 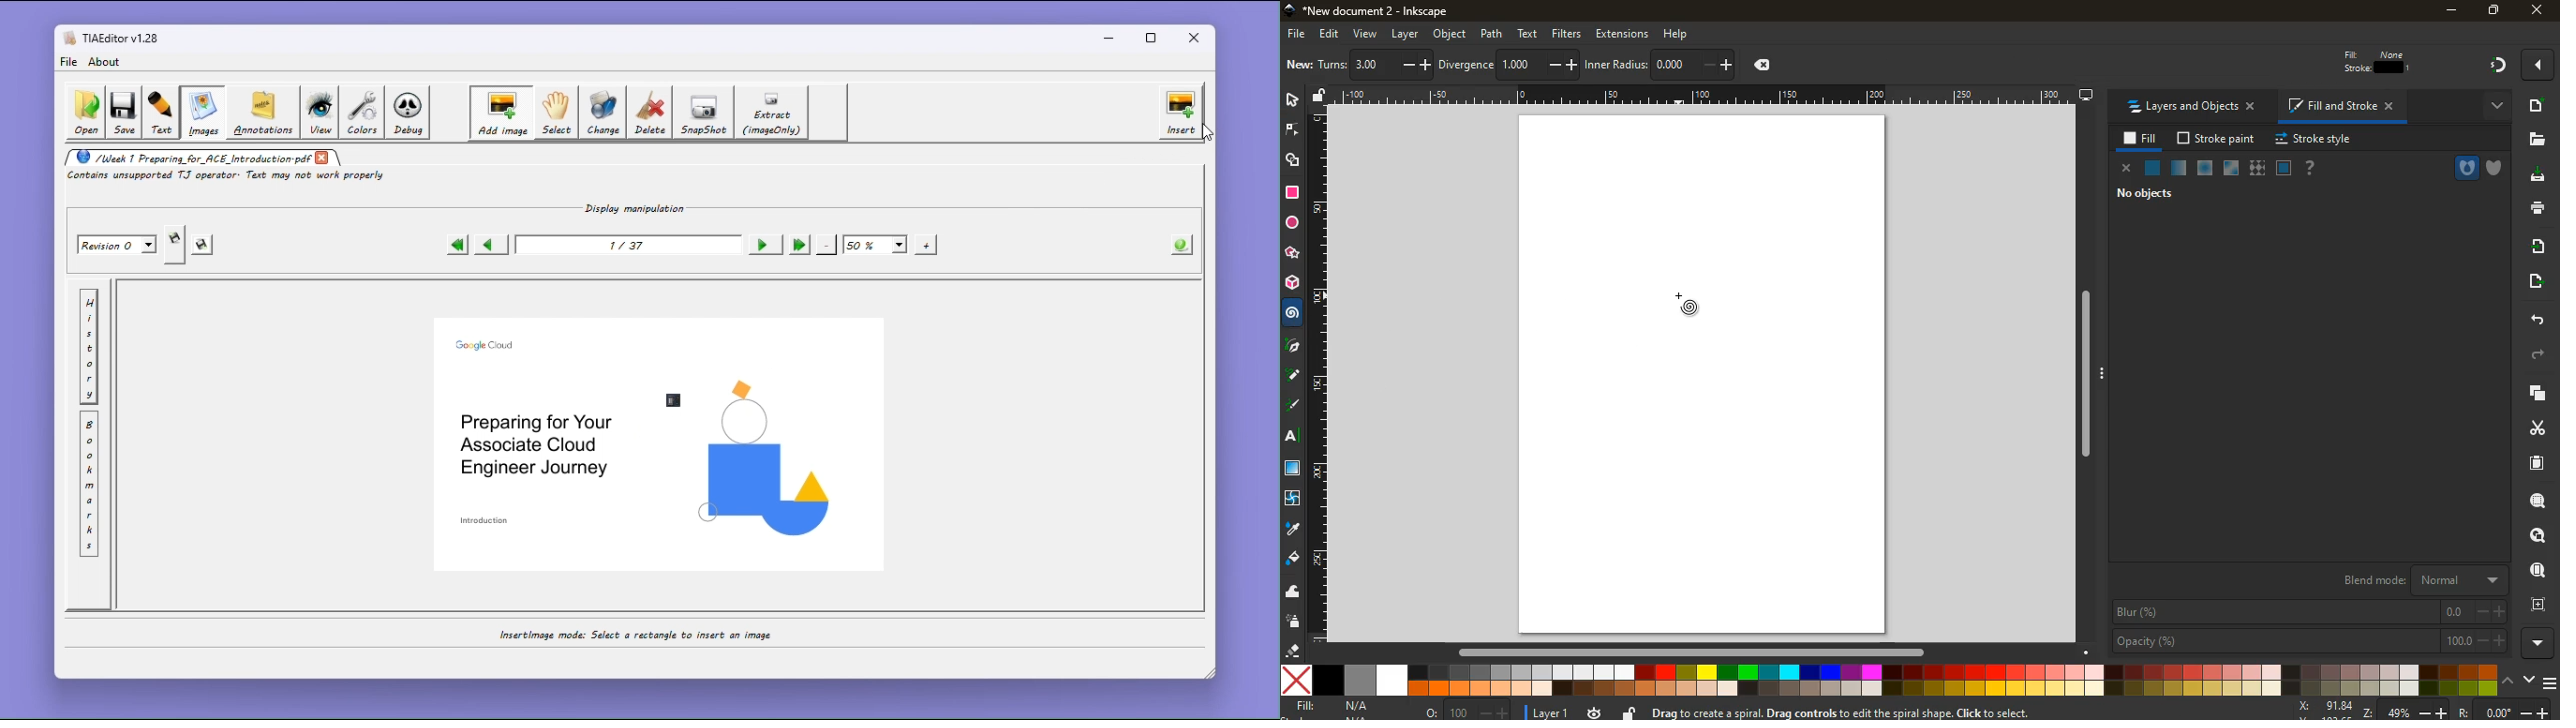 I want to click on frame, so click(x=2537, y=607).